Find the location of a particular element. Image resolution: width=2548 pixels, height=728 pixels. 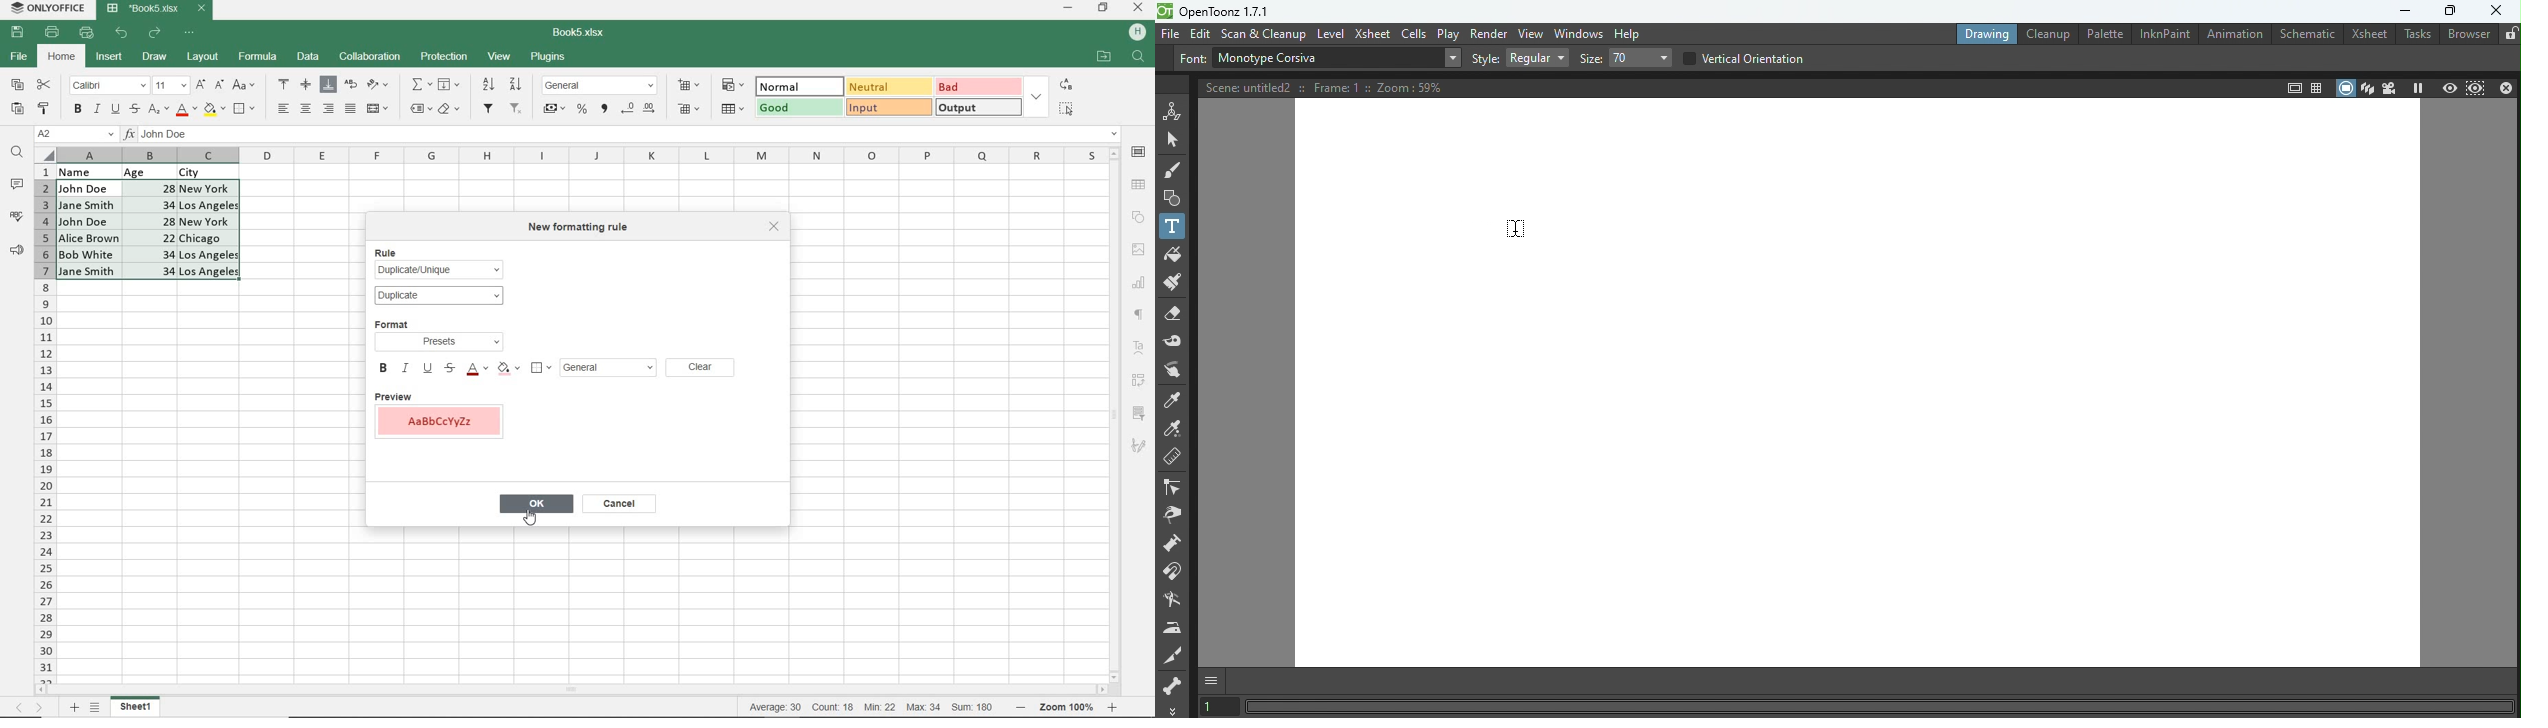

GENERAL is located at coordinates (594, 367).